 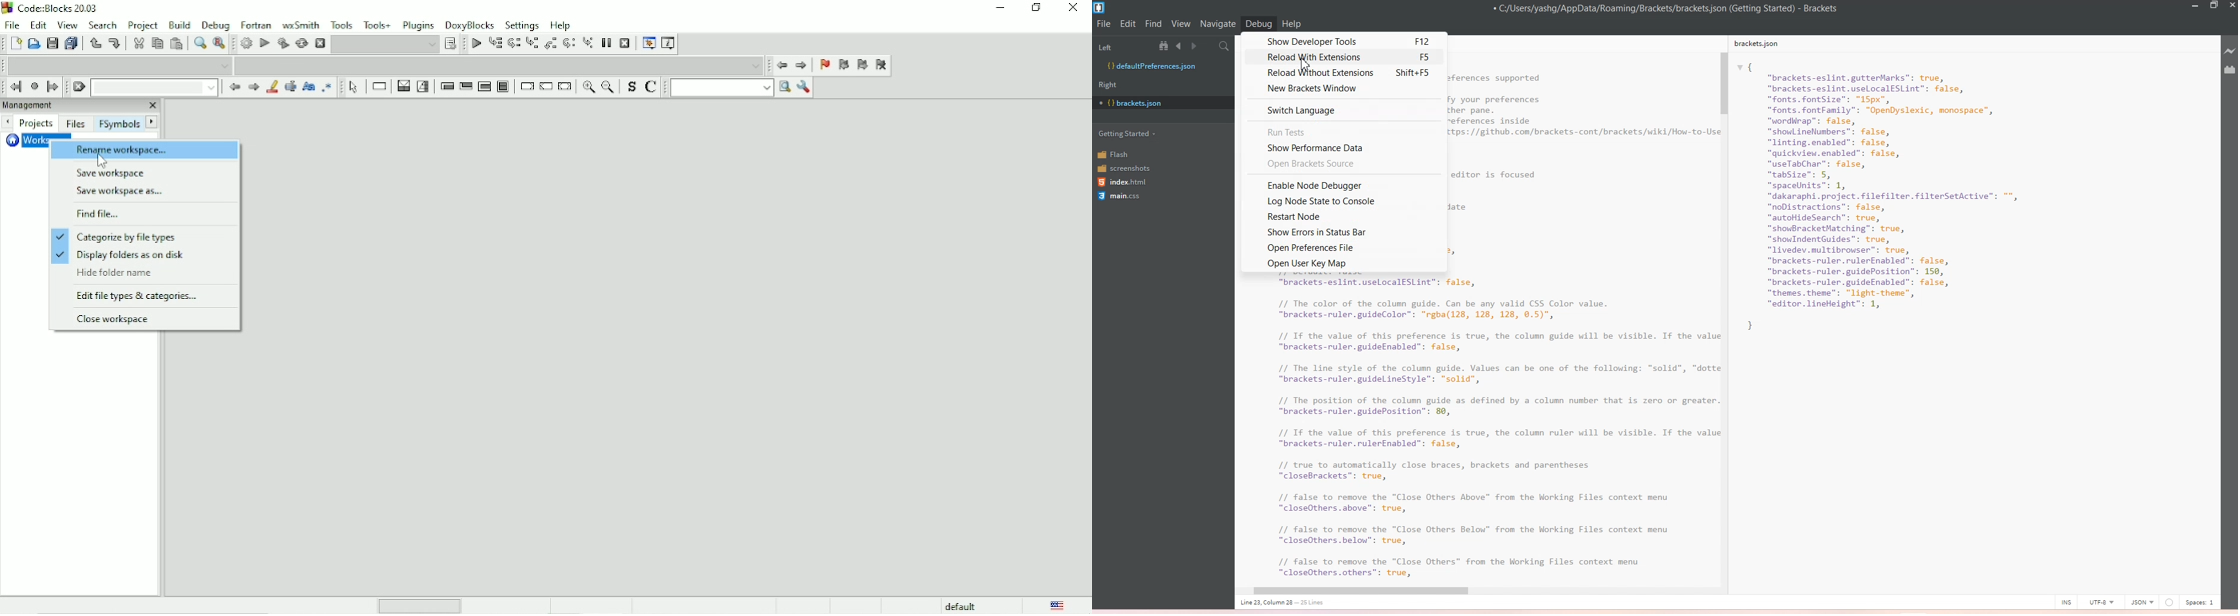 What do you see at coordinates (625, 43) in the screenshot?
I see `Stop debugger` at bounding box center [625, 43].